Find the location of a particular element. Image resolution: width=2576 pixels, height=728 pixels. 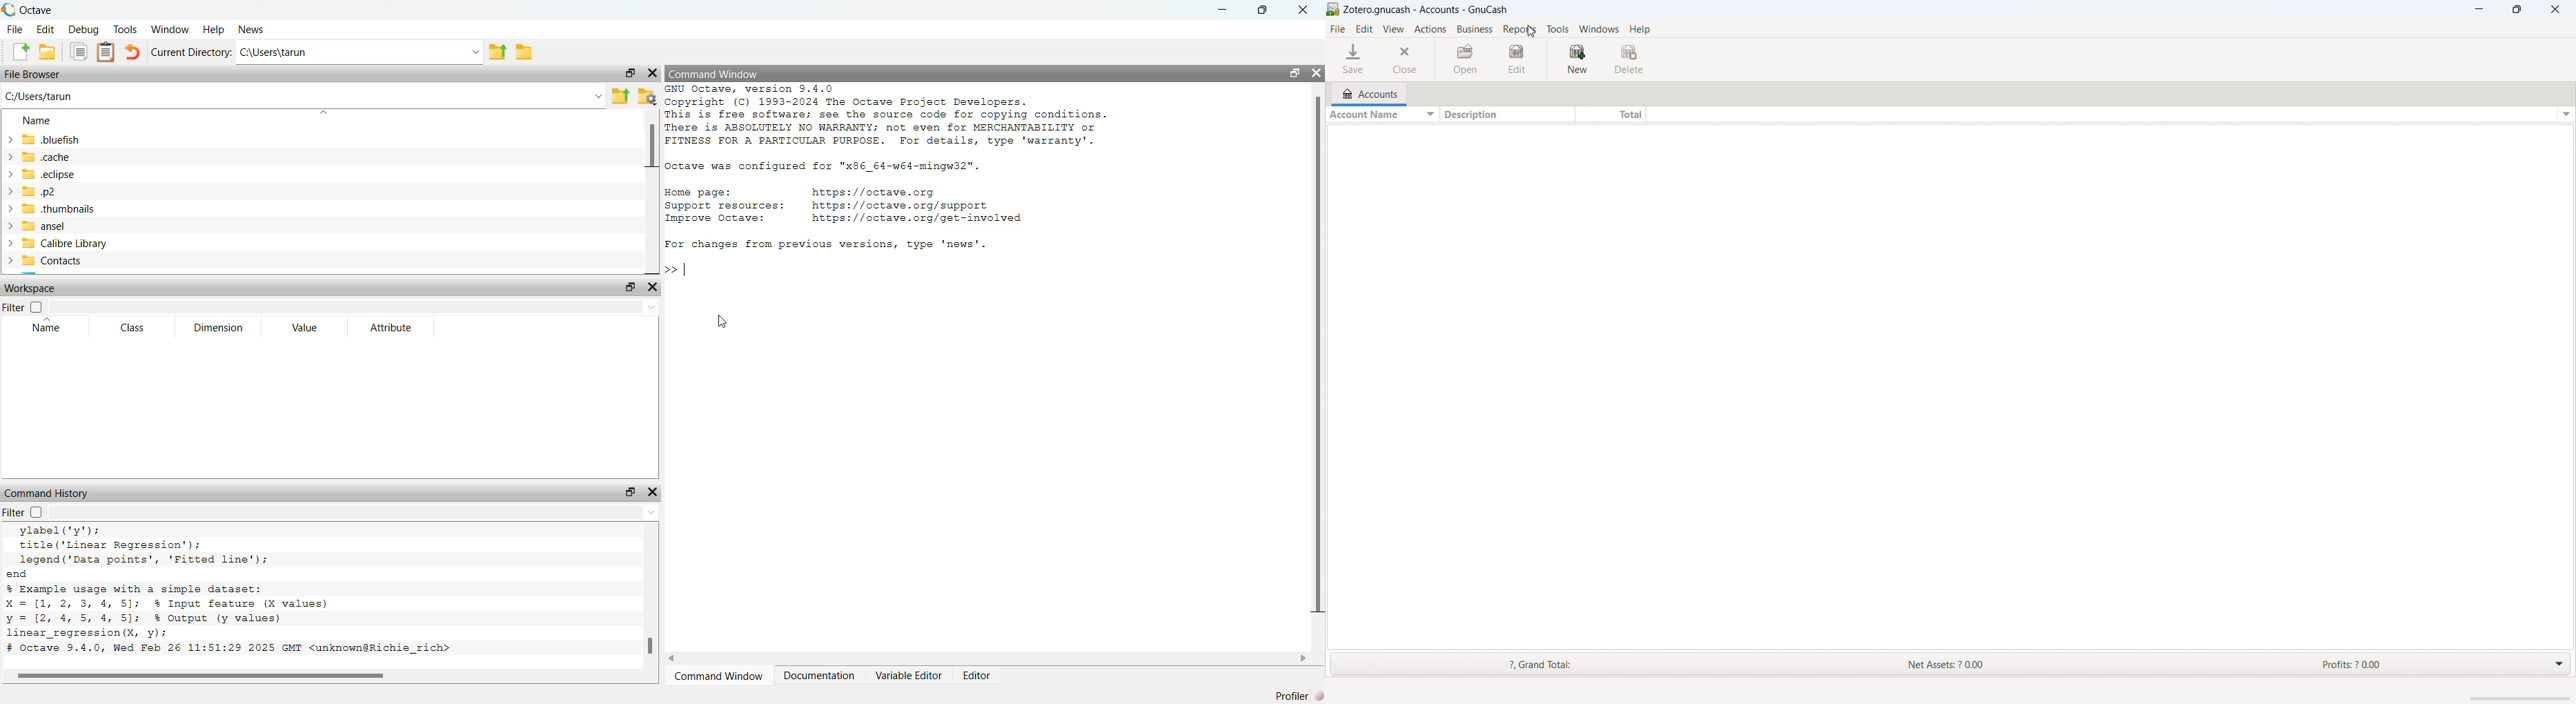

edit is located at coordinates (1365, 29).